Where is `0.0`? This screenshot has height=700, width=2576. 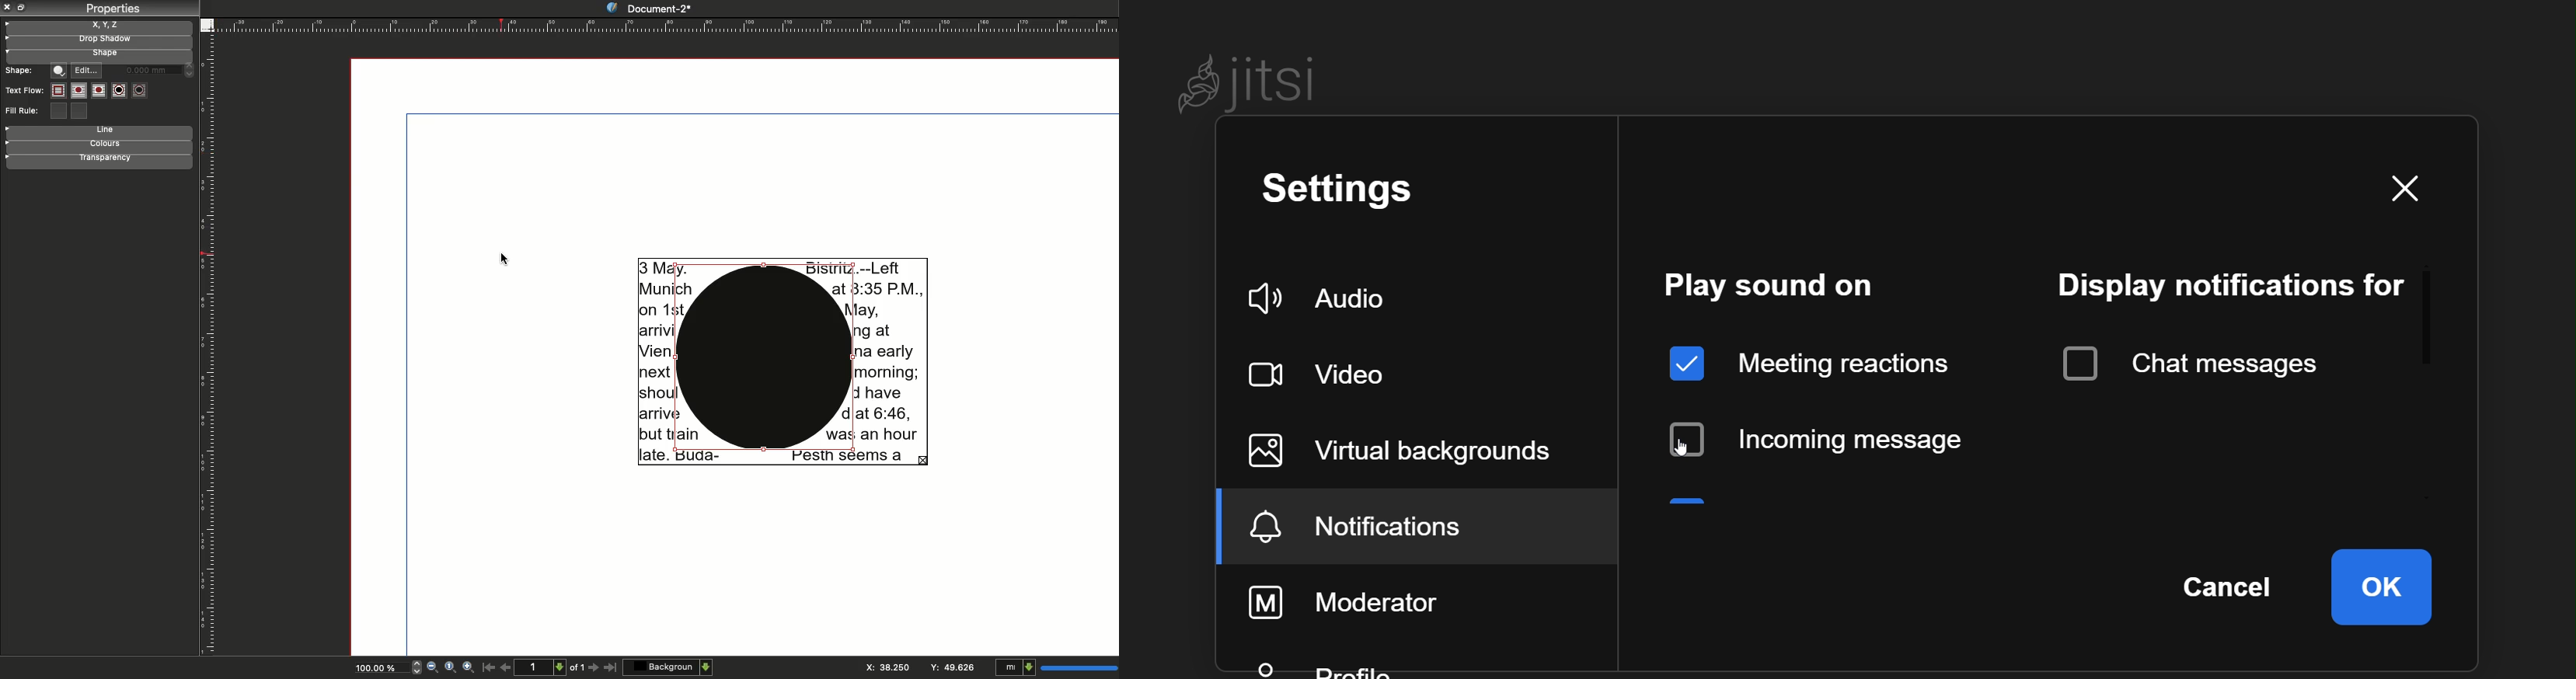 0.0 is located at coordinates (157, 68).